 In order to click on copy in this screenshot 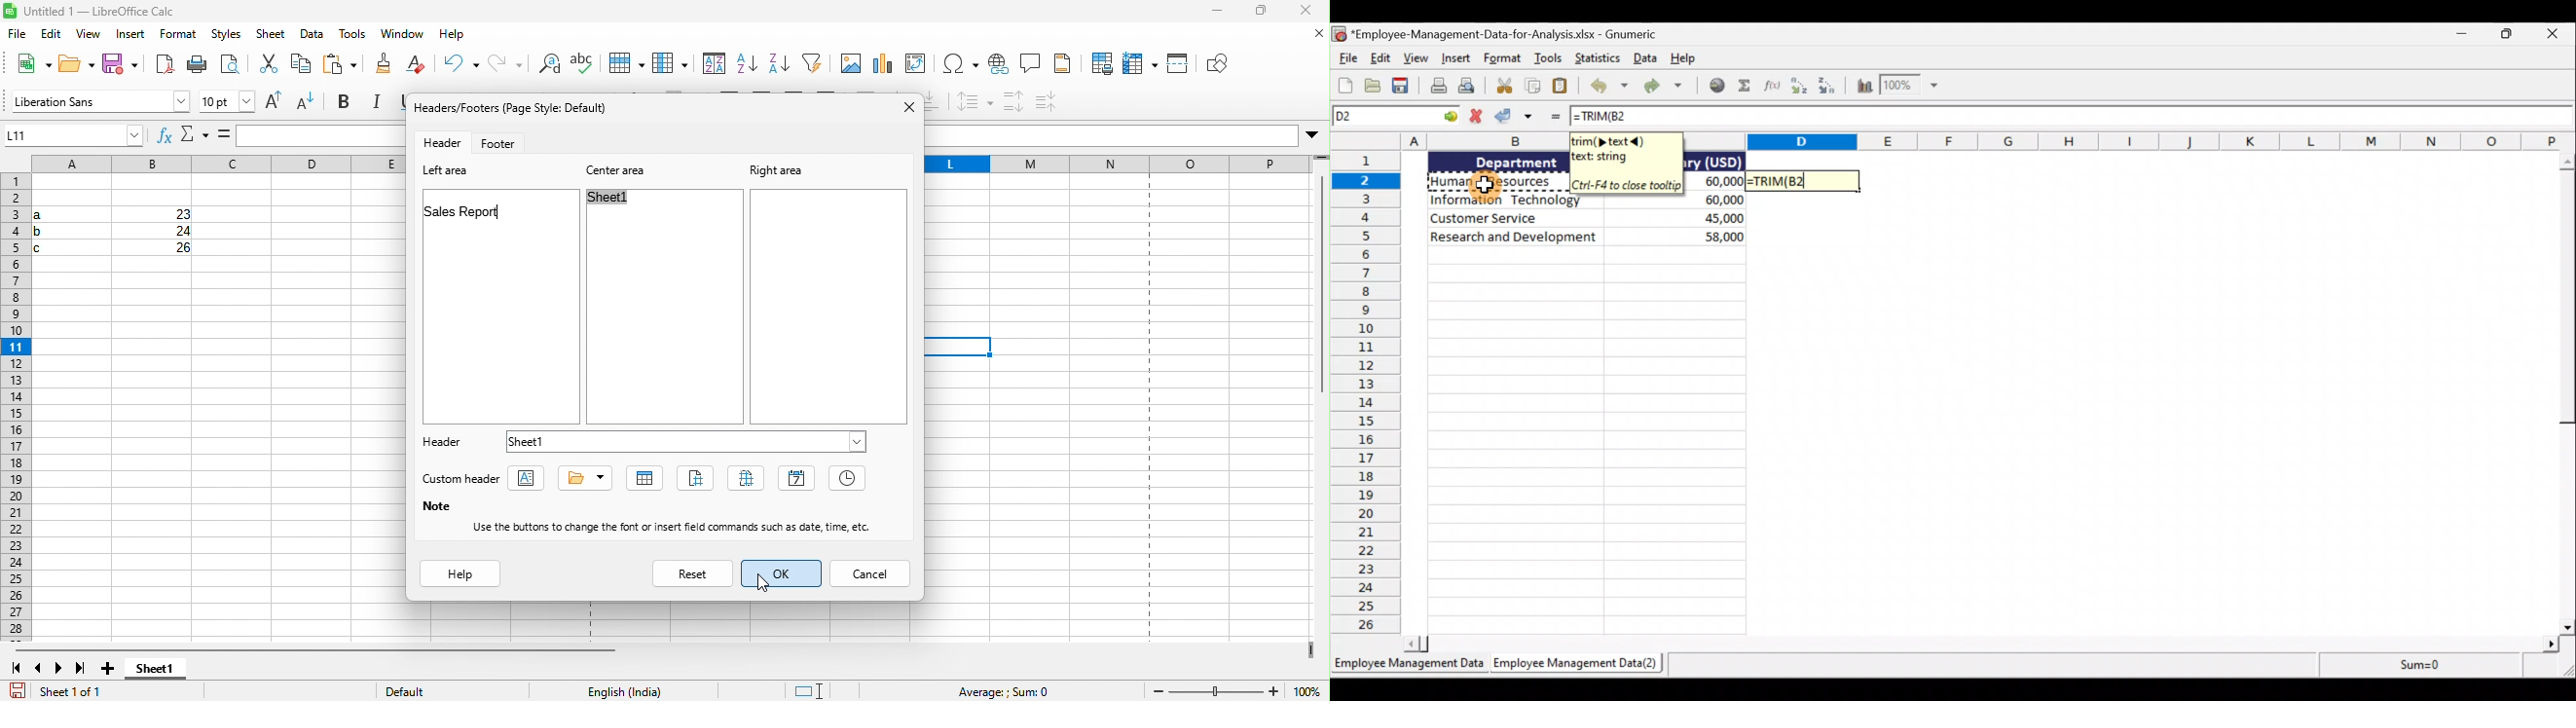, I will do `click(269, 65)`.